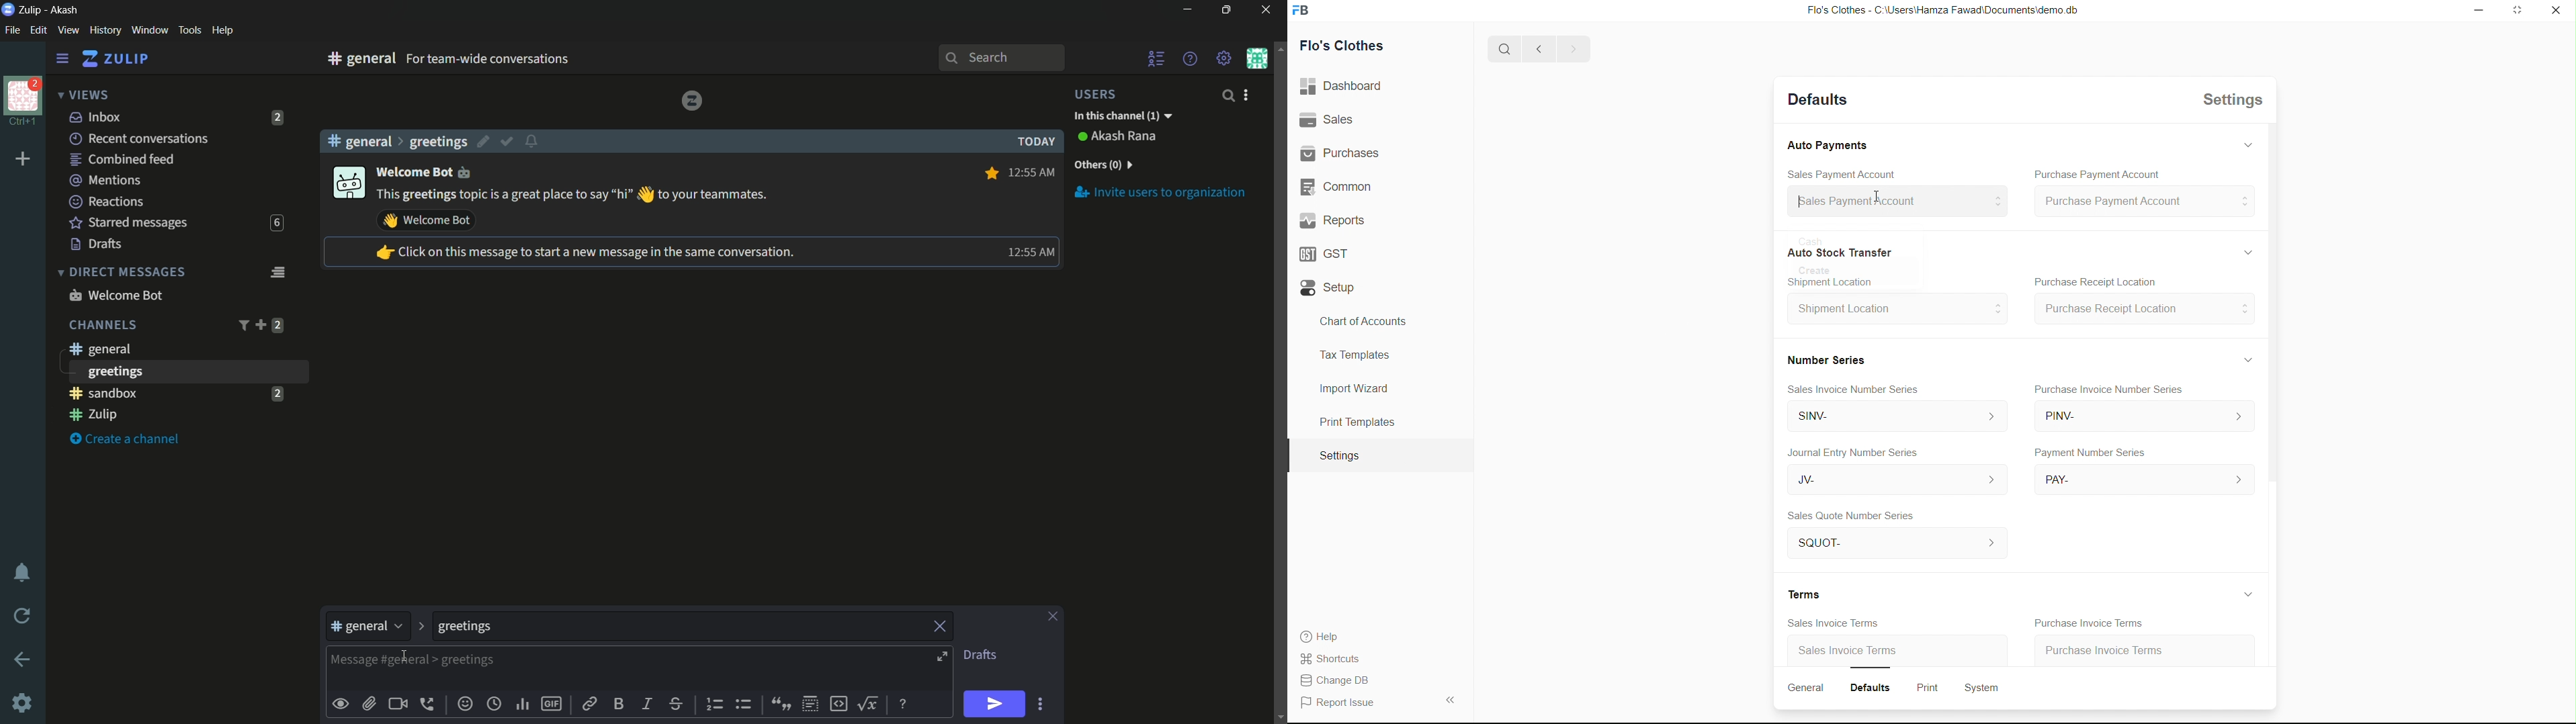  I want to click on Number Series, so click(1821, 359).